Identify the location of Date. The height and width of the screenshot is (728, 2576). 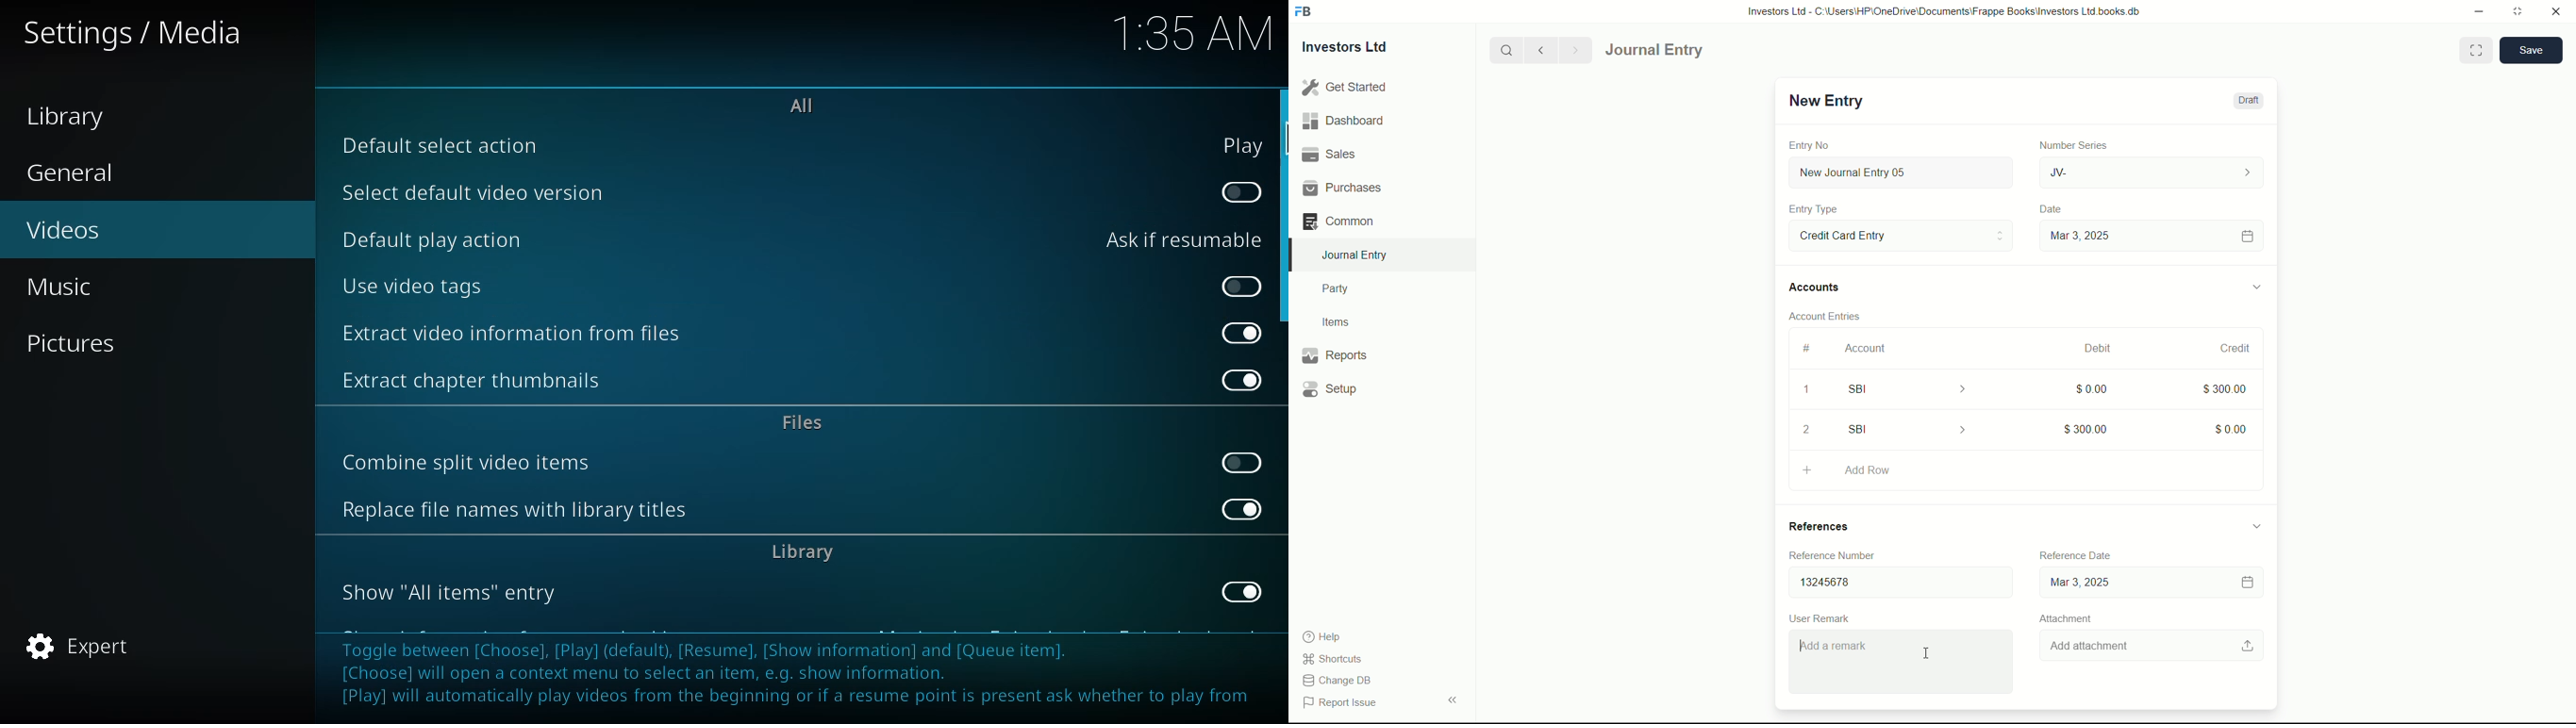
(2052, 209).